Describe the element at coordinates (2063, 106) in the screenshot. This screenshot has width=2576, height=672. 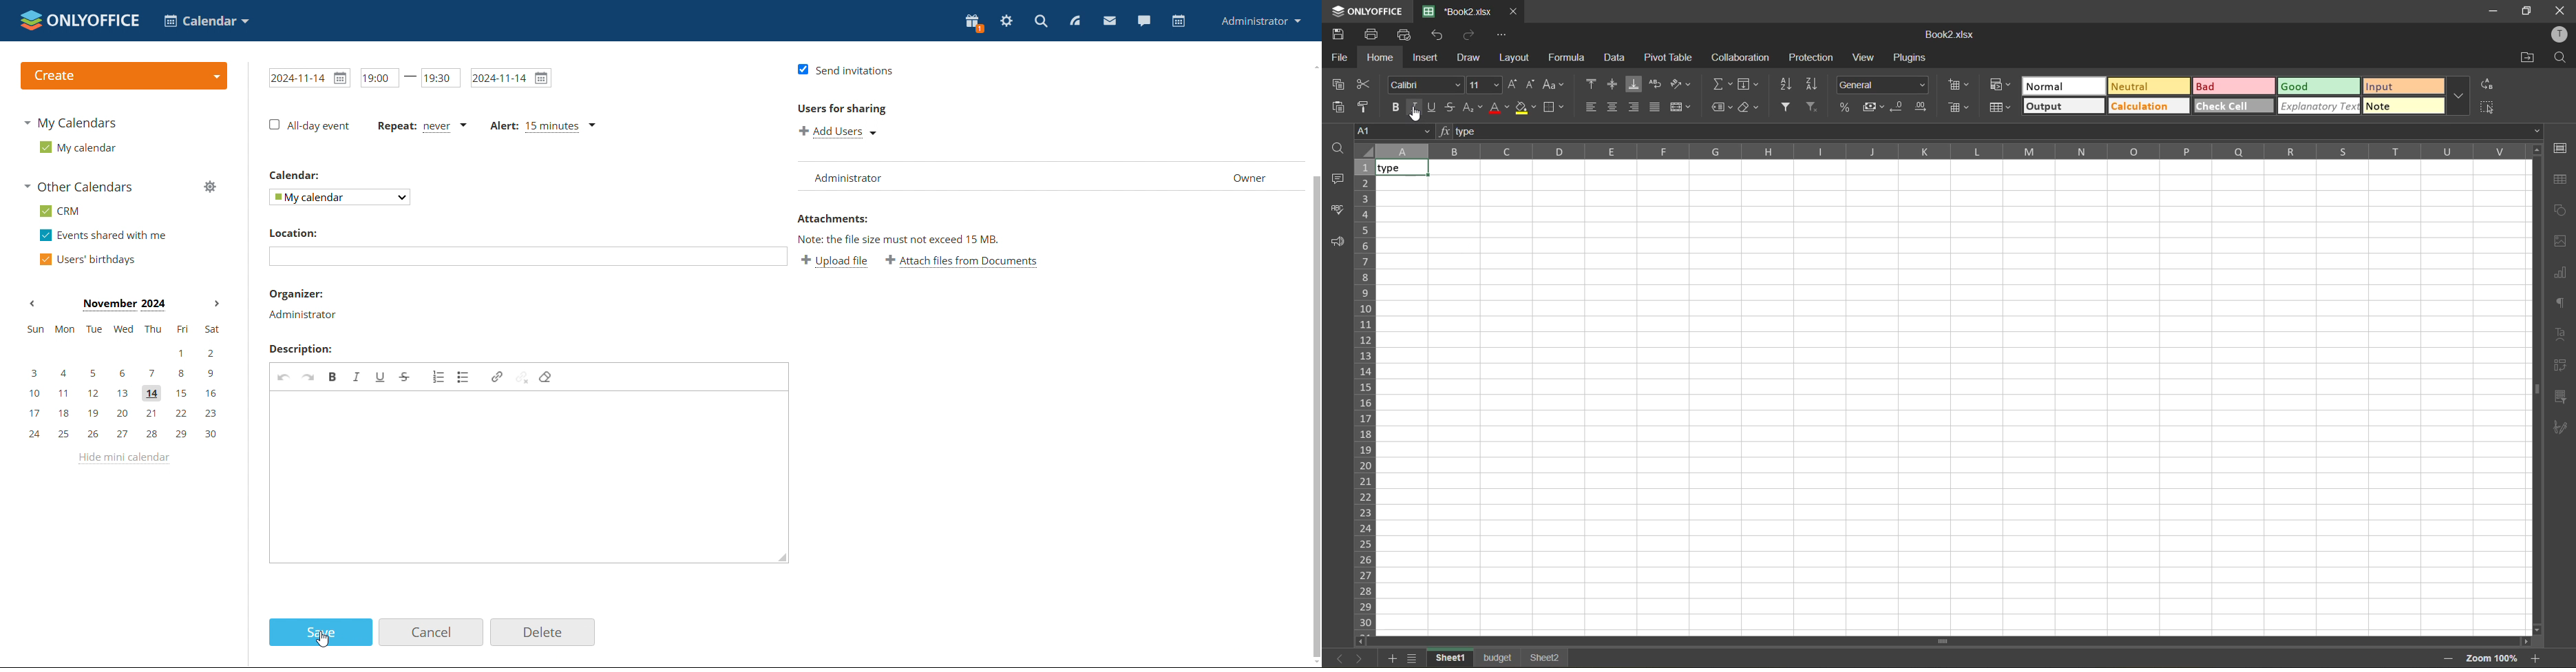
I see `output` at that location.